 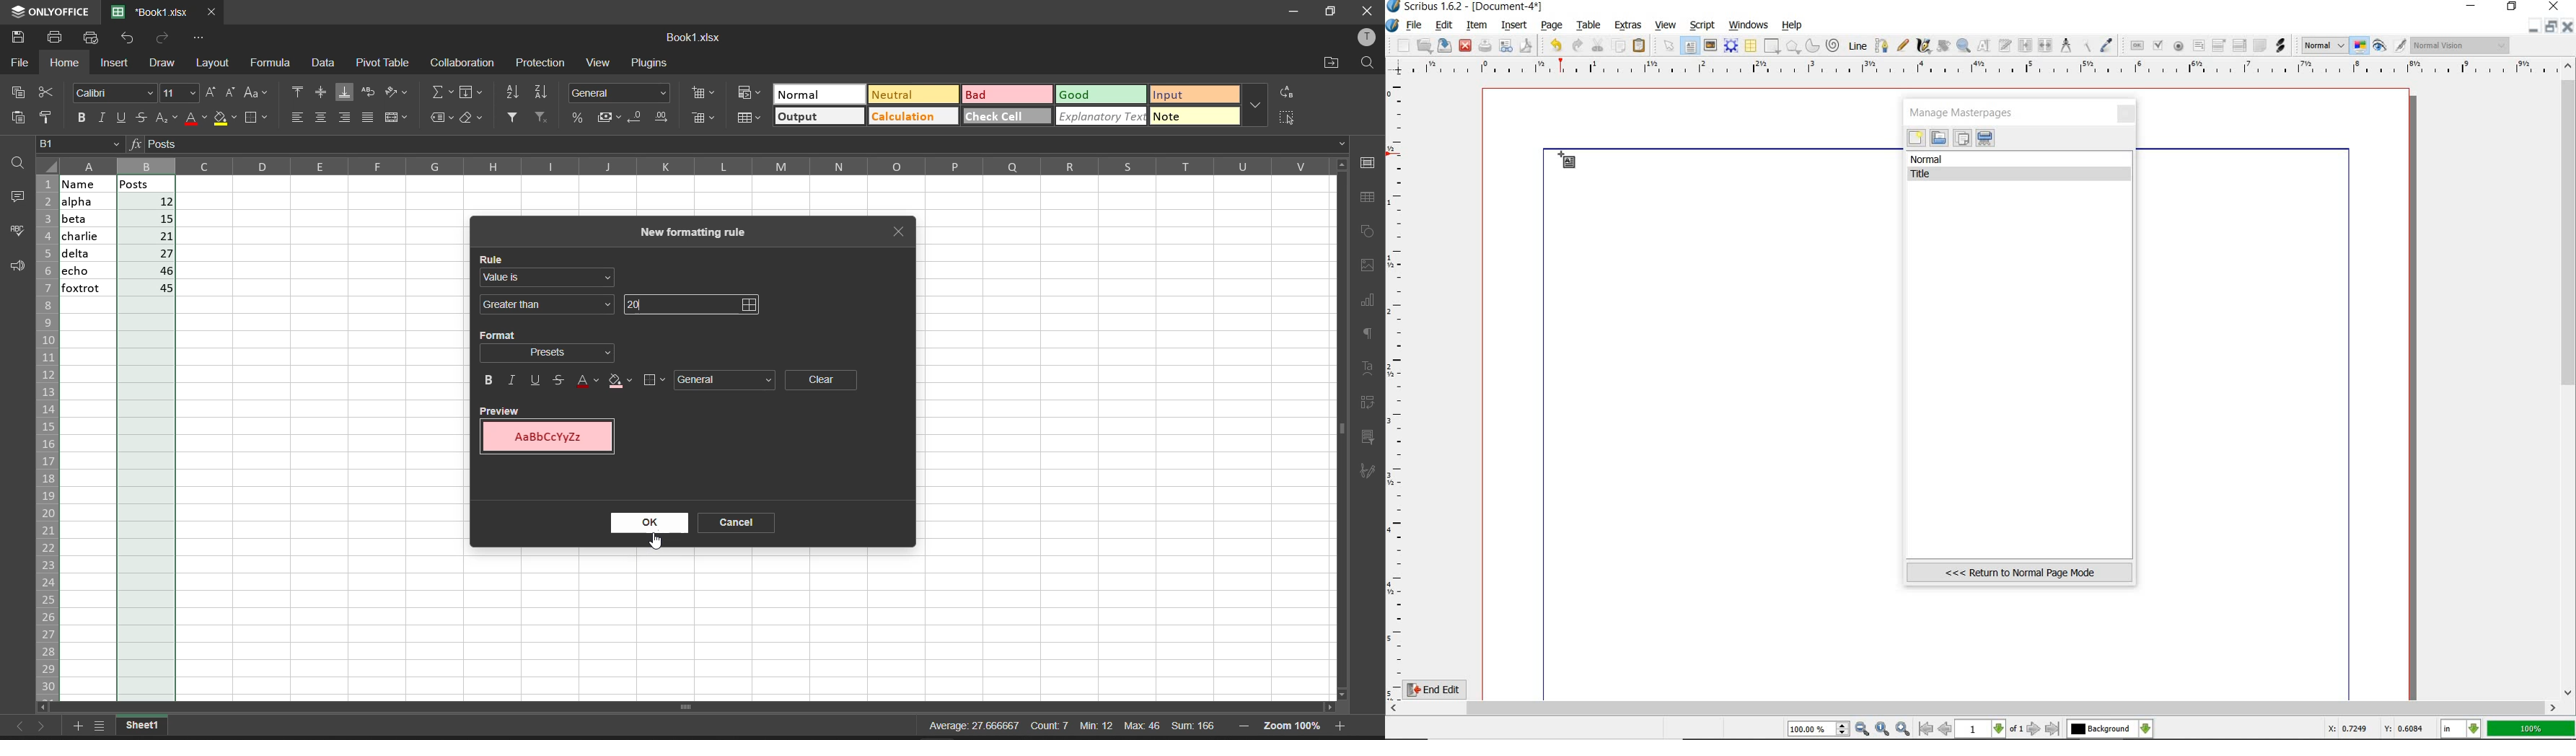 I want to click on sort descending, so click(x=542, y=92).